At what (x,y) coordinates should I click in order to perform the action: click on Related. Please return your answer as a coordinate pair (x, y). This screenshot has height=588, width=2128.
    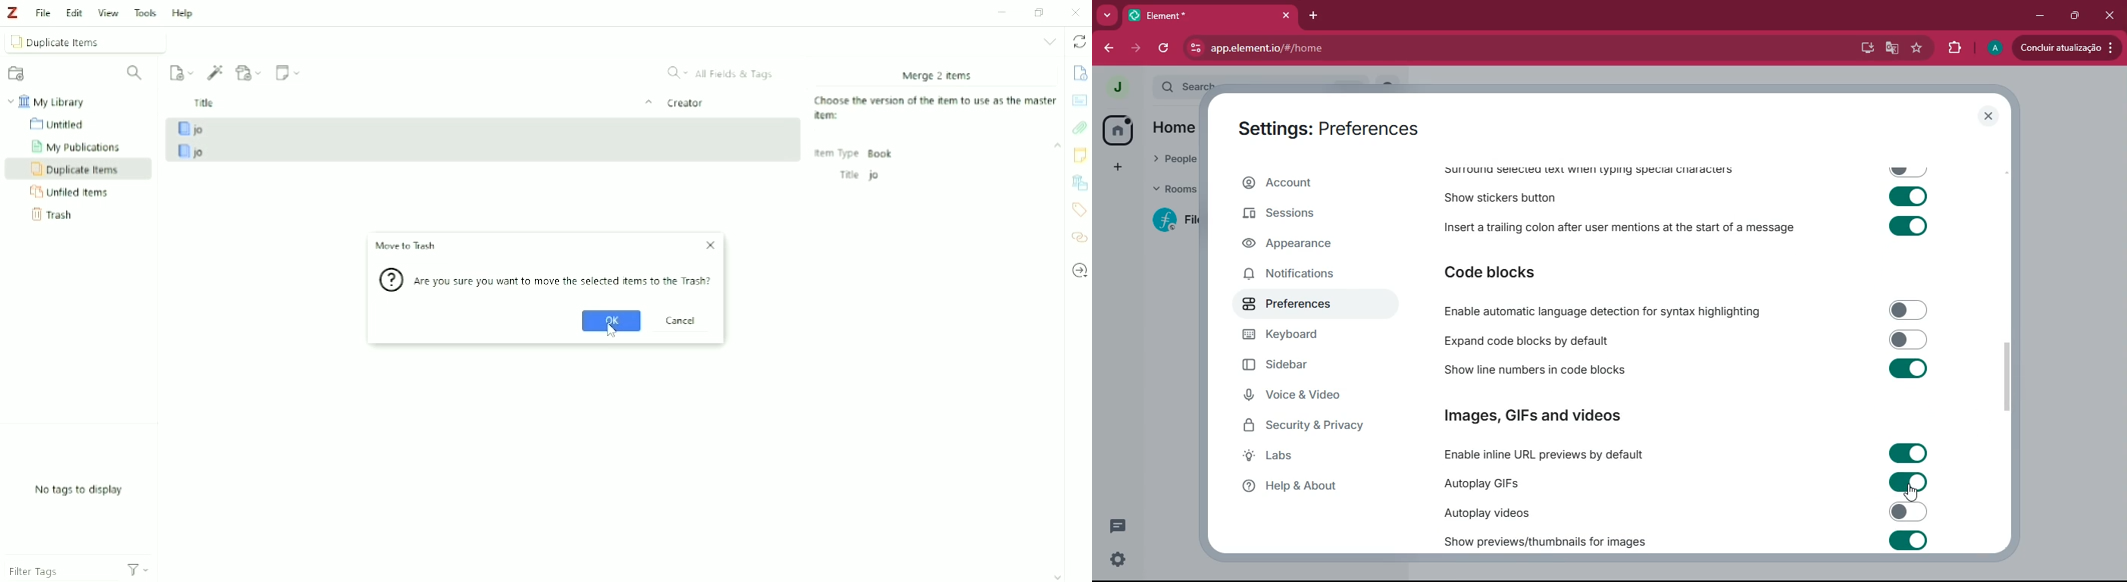
    Looking at the image, I should click on (1078, 238).